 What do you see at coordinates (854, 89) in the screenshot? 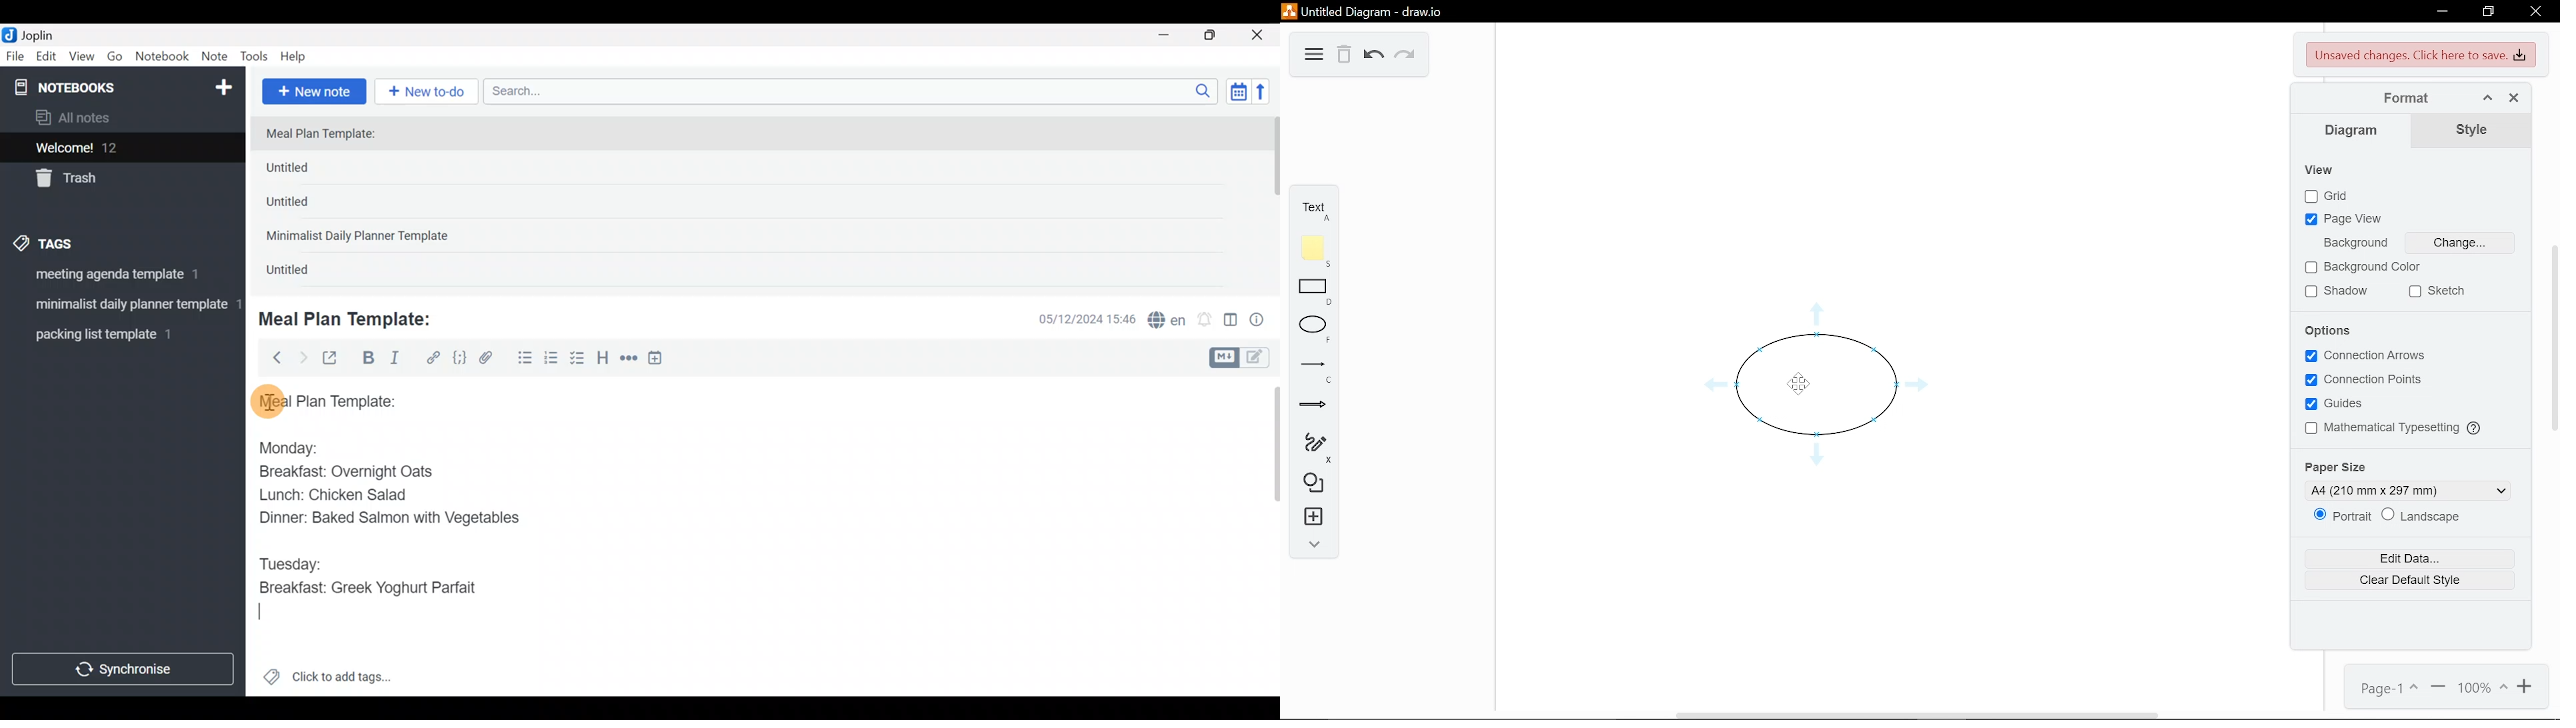
I see `Search bar` at bounding box center [854, 89].